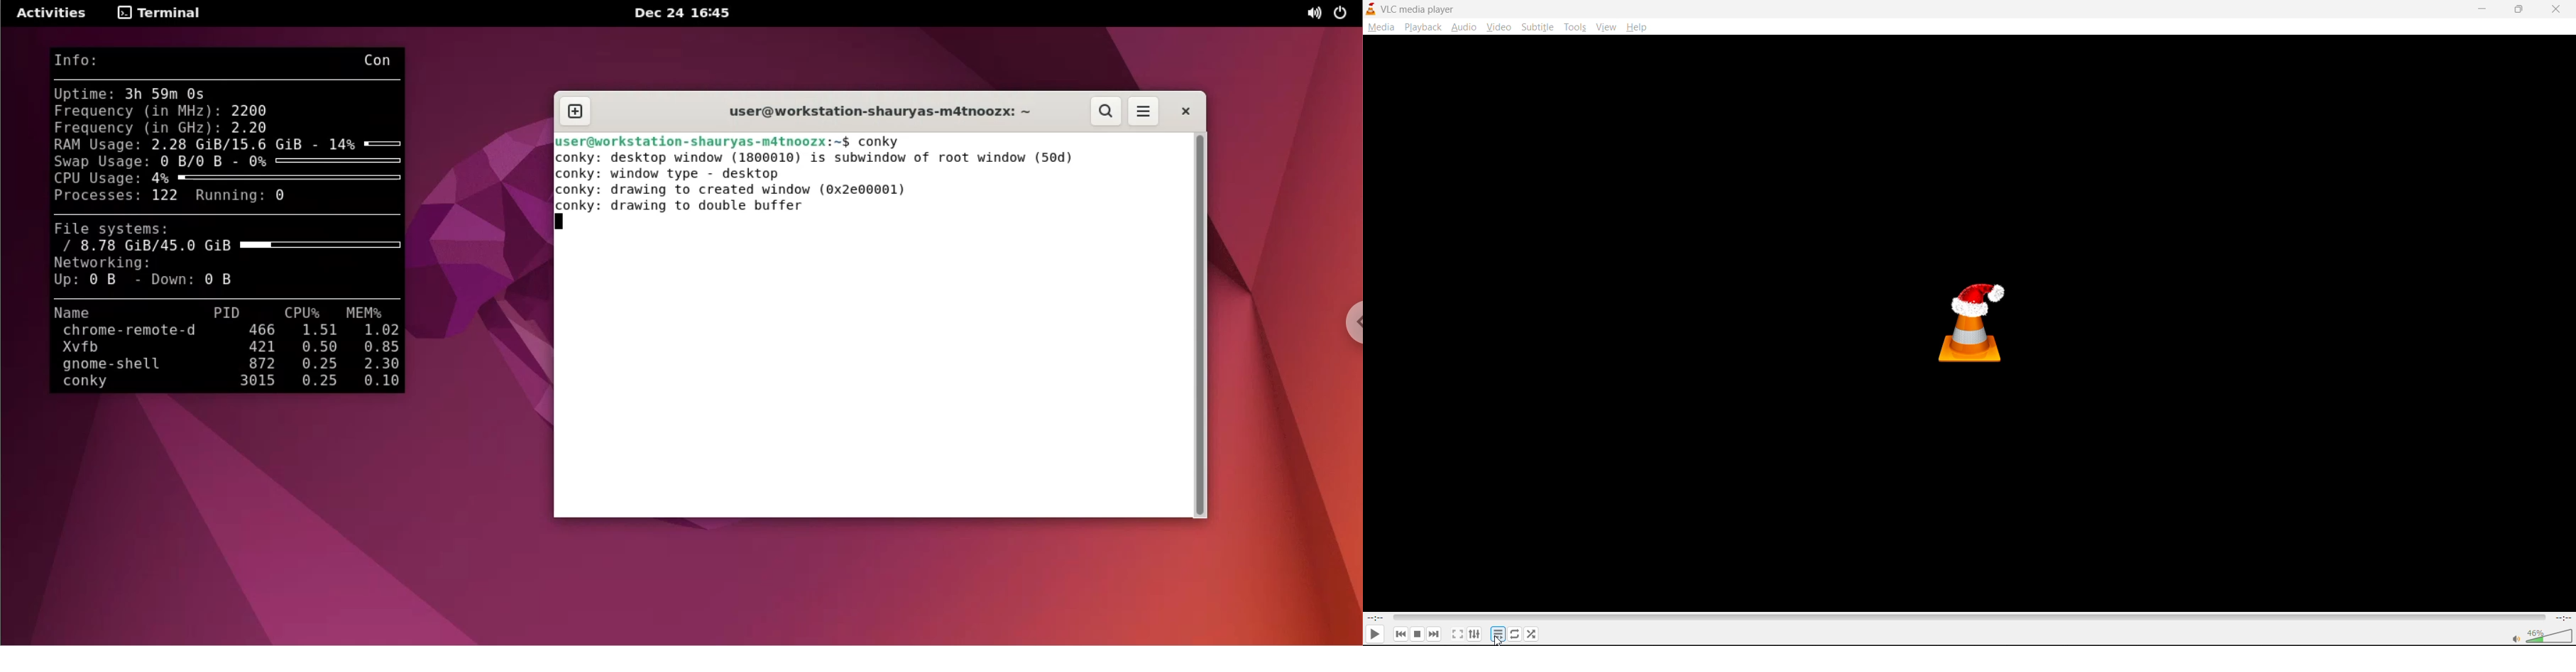  I want to click on current track time, so click(1379, 616).